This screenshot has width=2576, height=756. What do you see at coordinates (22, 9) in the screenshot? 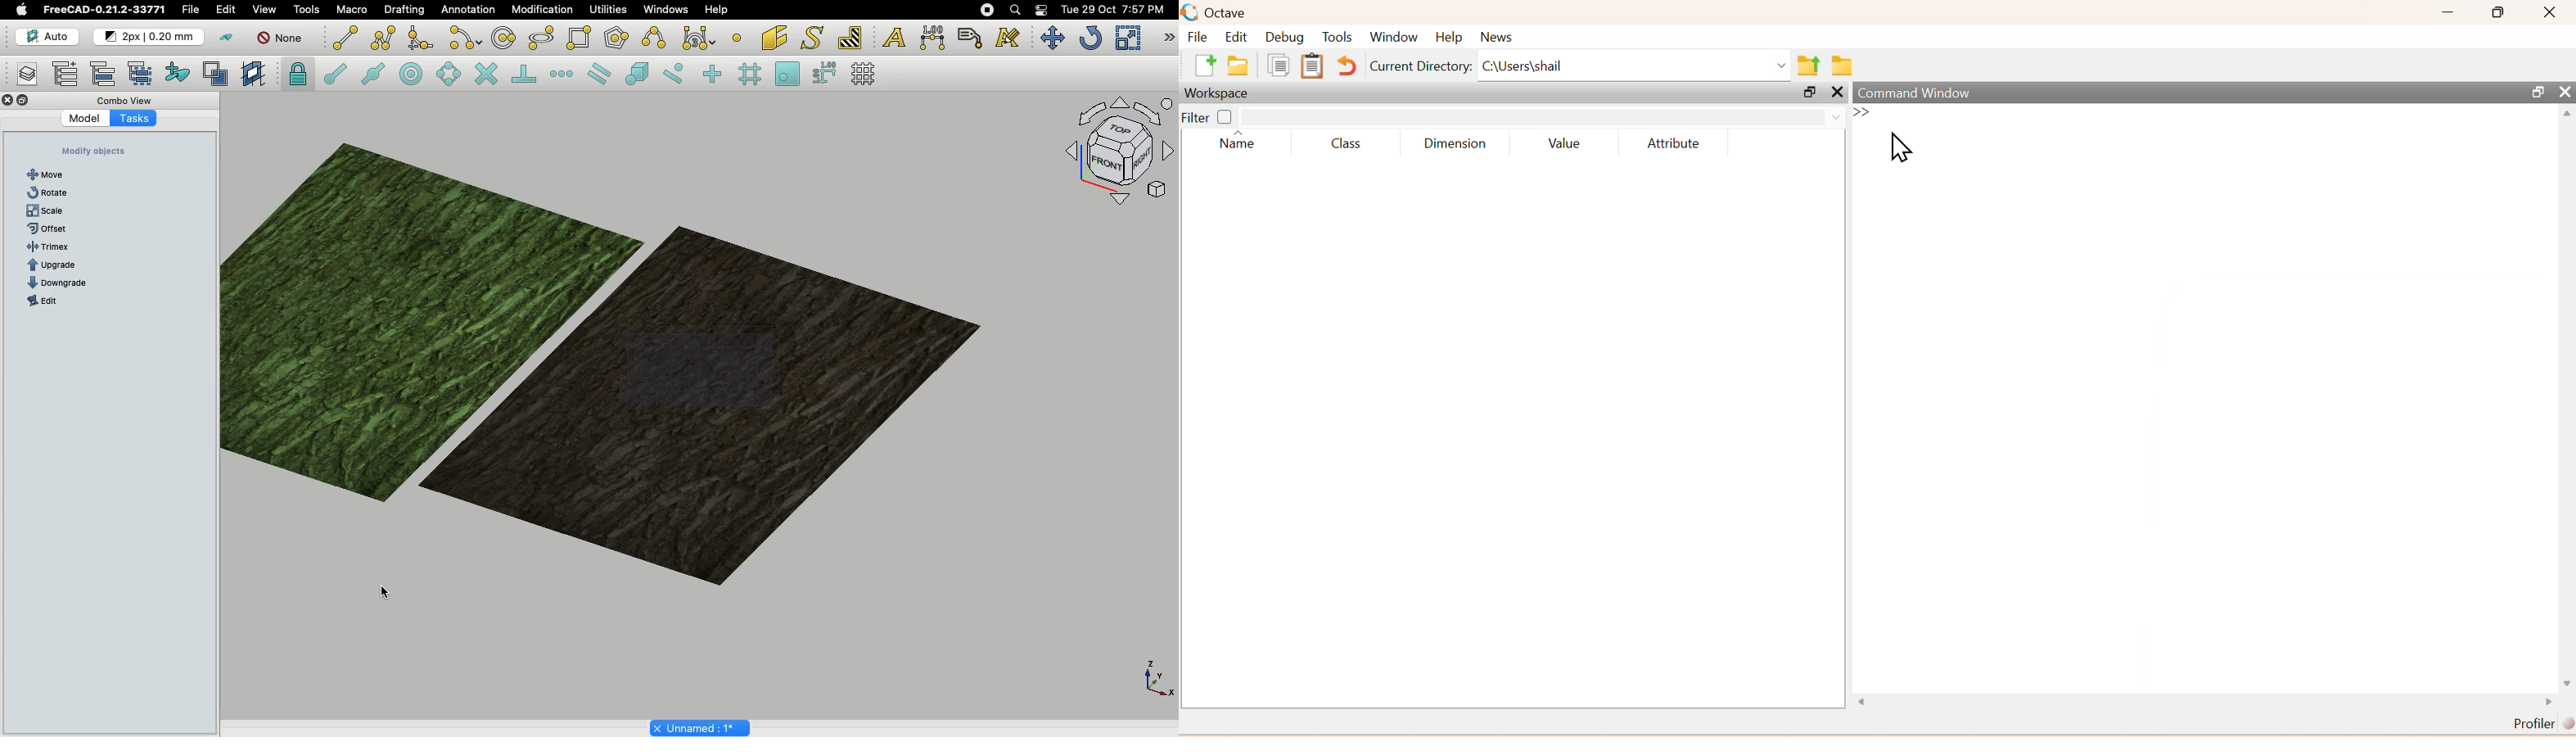
I see `Apple log` at bounding box center [22, 9].